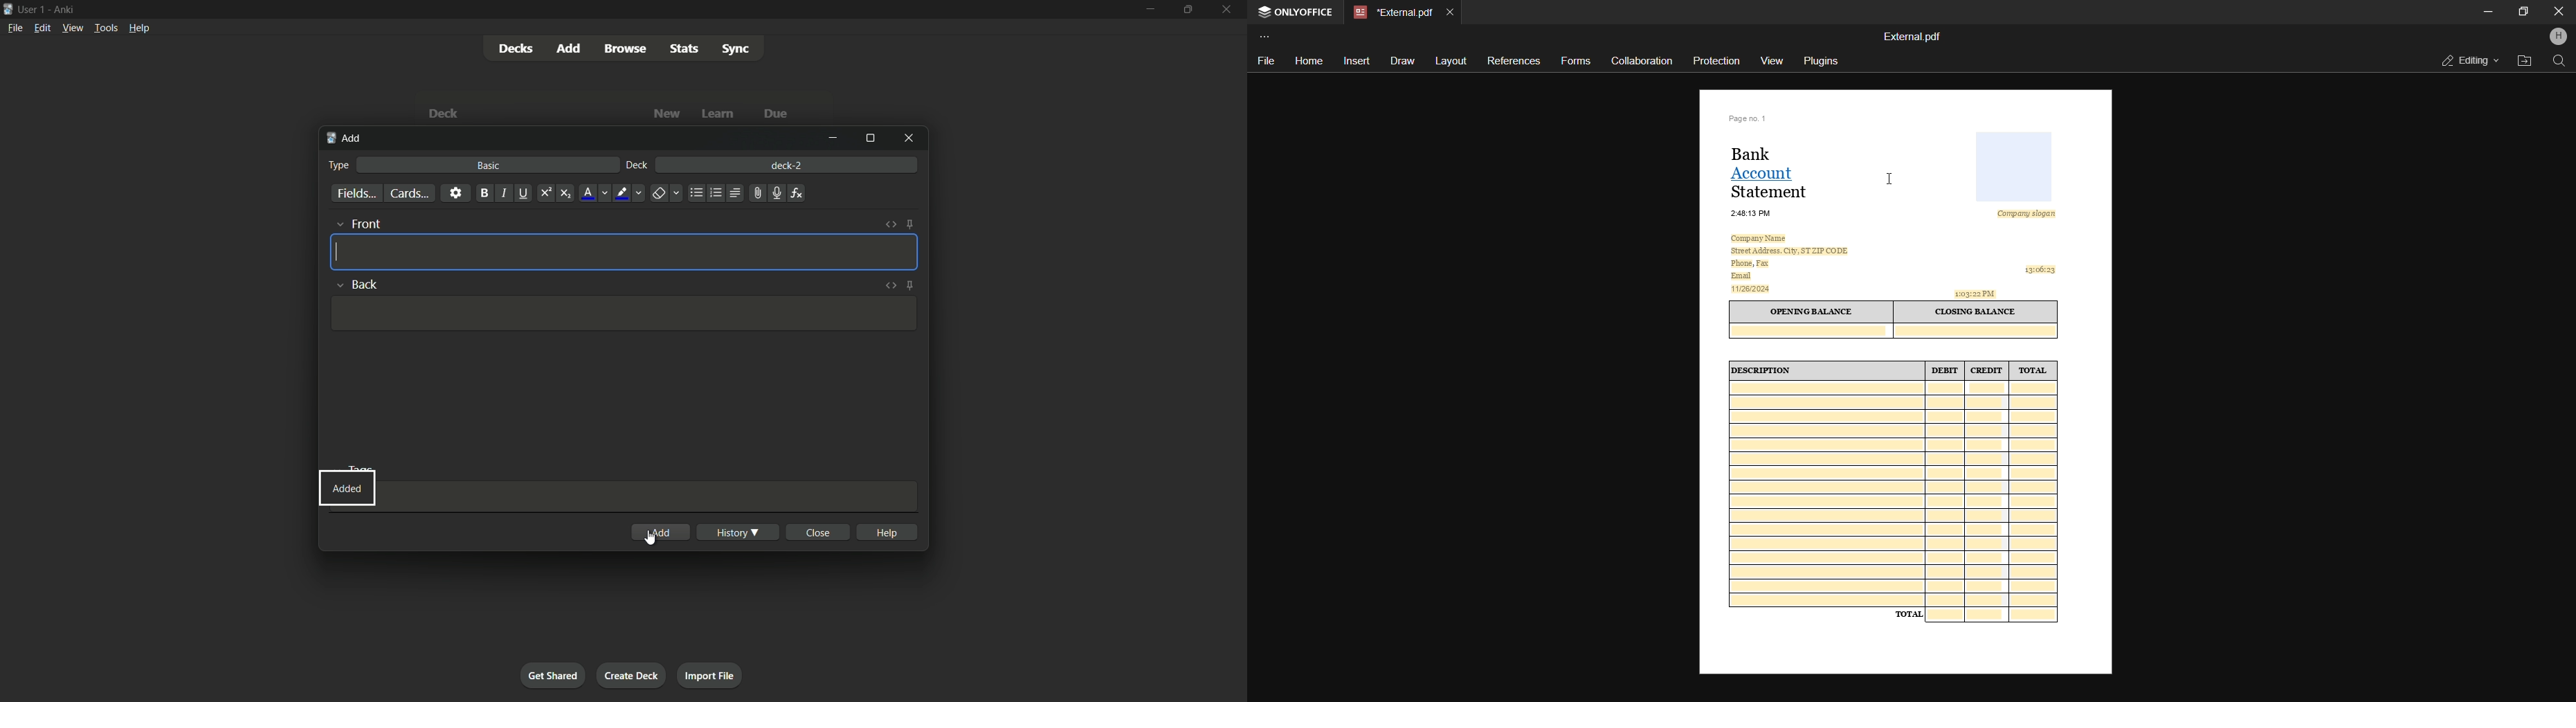 This screenshot has width=2576, height=728. I want to click on record audio, so click(776, 193).